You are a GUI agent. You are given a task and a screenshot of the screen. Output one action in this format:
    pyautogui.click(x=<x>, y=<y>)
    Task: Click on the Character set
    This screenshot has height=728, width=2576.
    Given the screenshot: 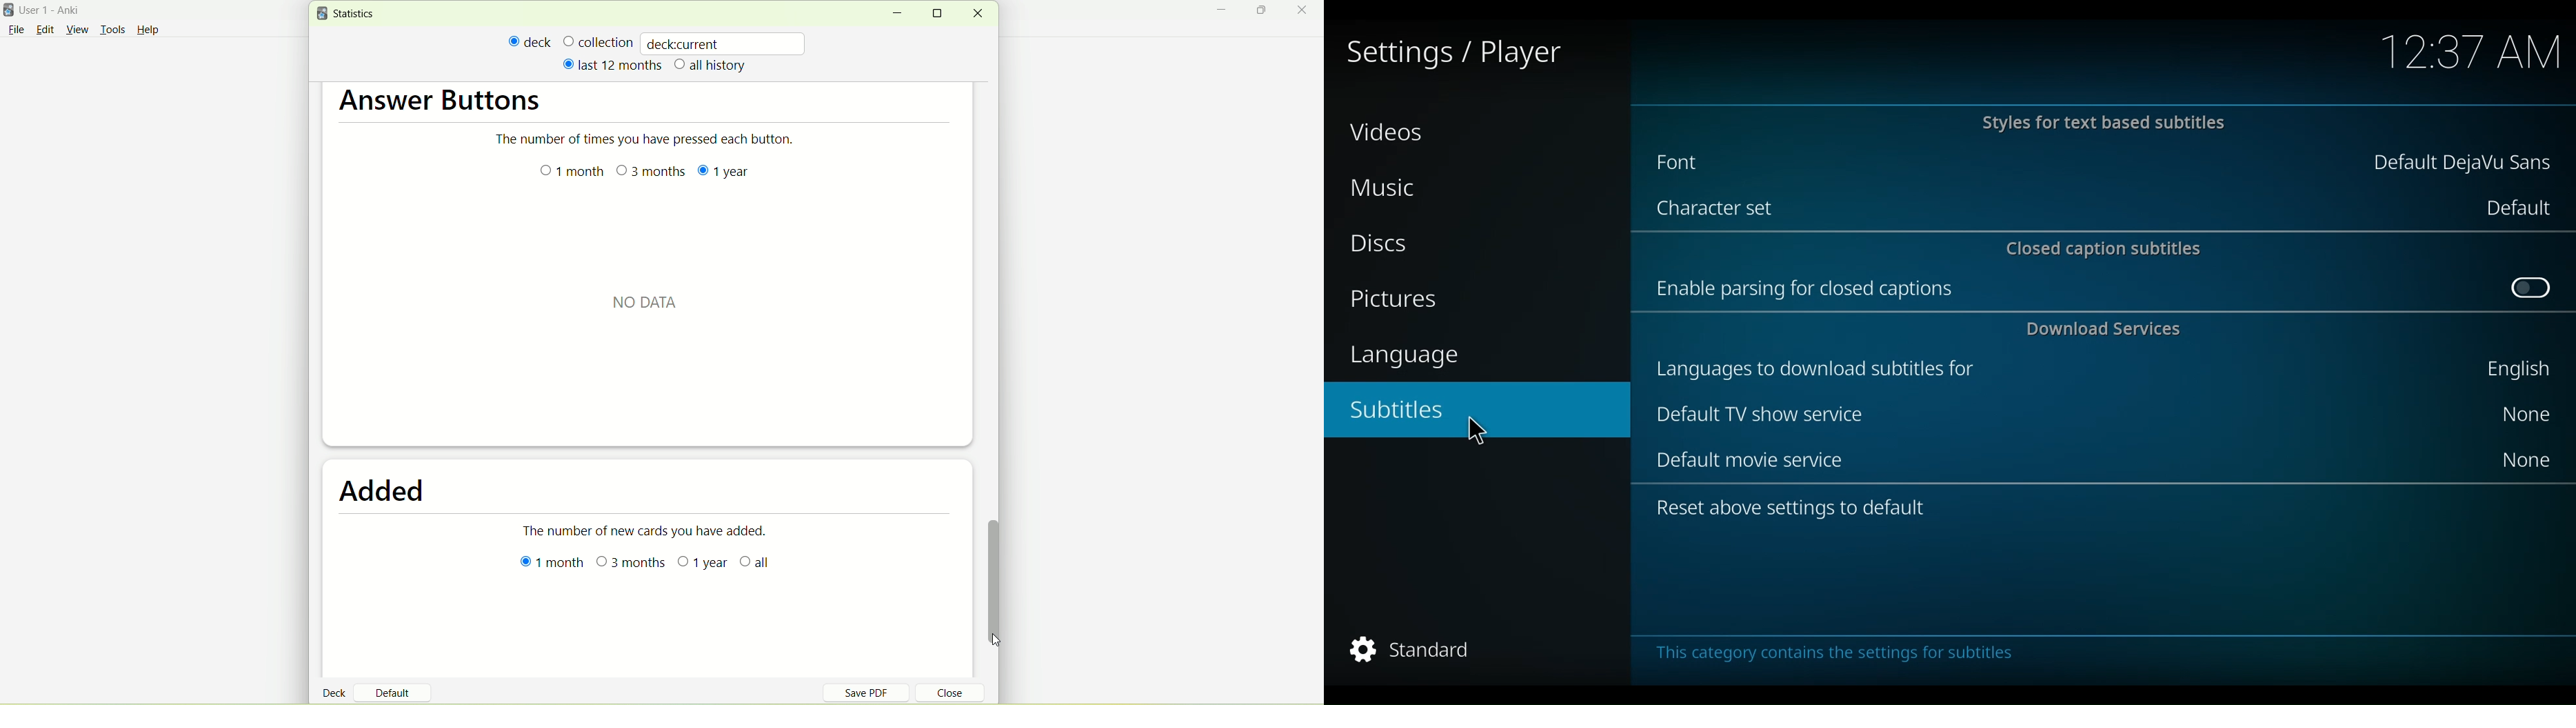 What is the action you would take?
    pyautogui.click(x=1720, y=210)
    